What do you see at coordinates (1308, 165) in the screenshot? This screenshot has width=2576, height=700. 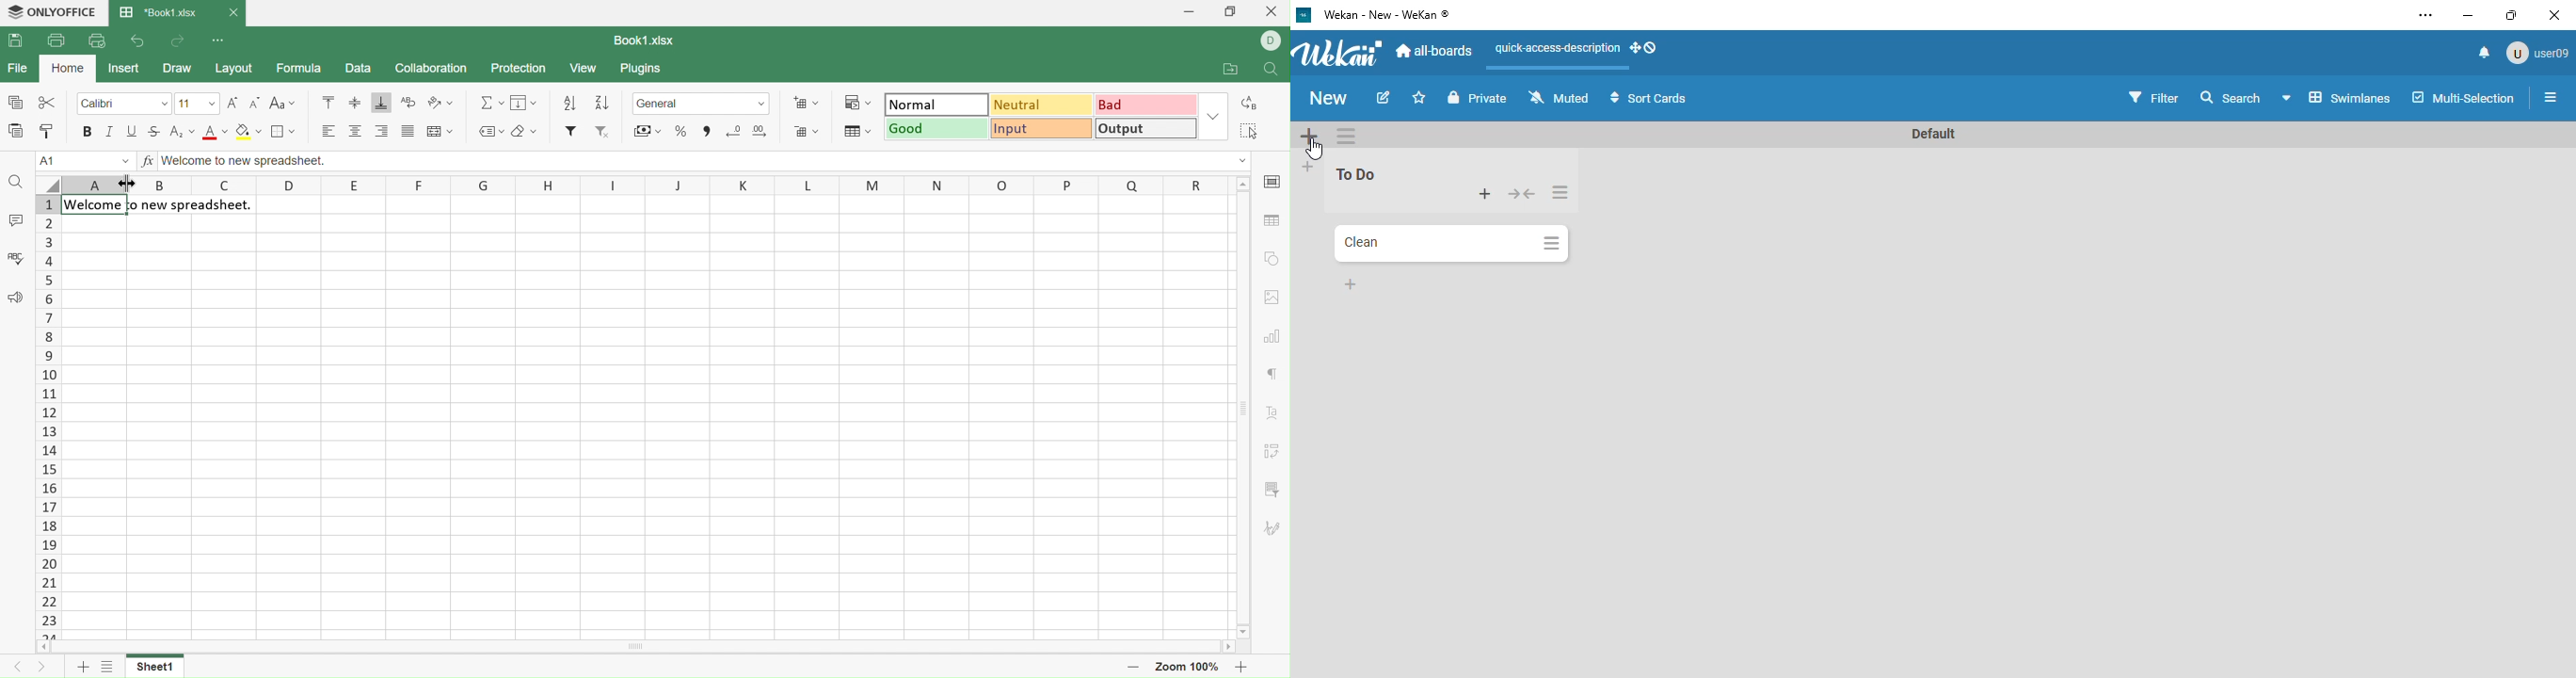 I see `add list` at bounding box center [1308, 165].